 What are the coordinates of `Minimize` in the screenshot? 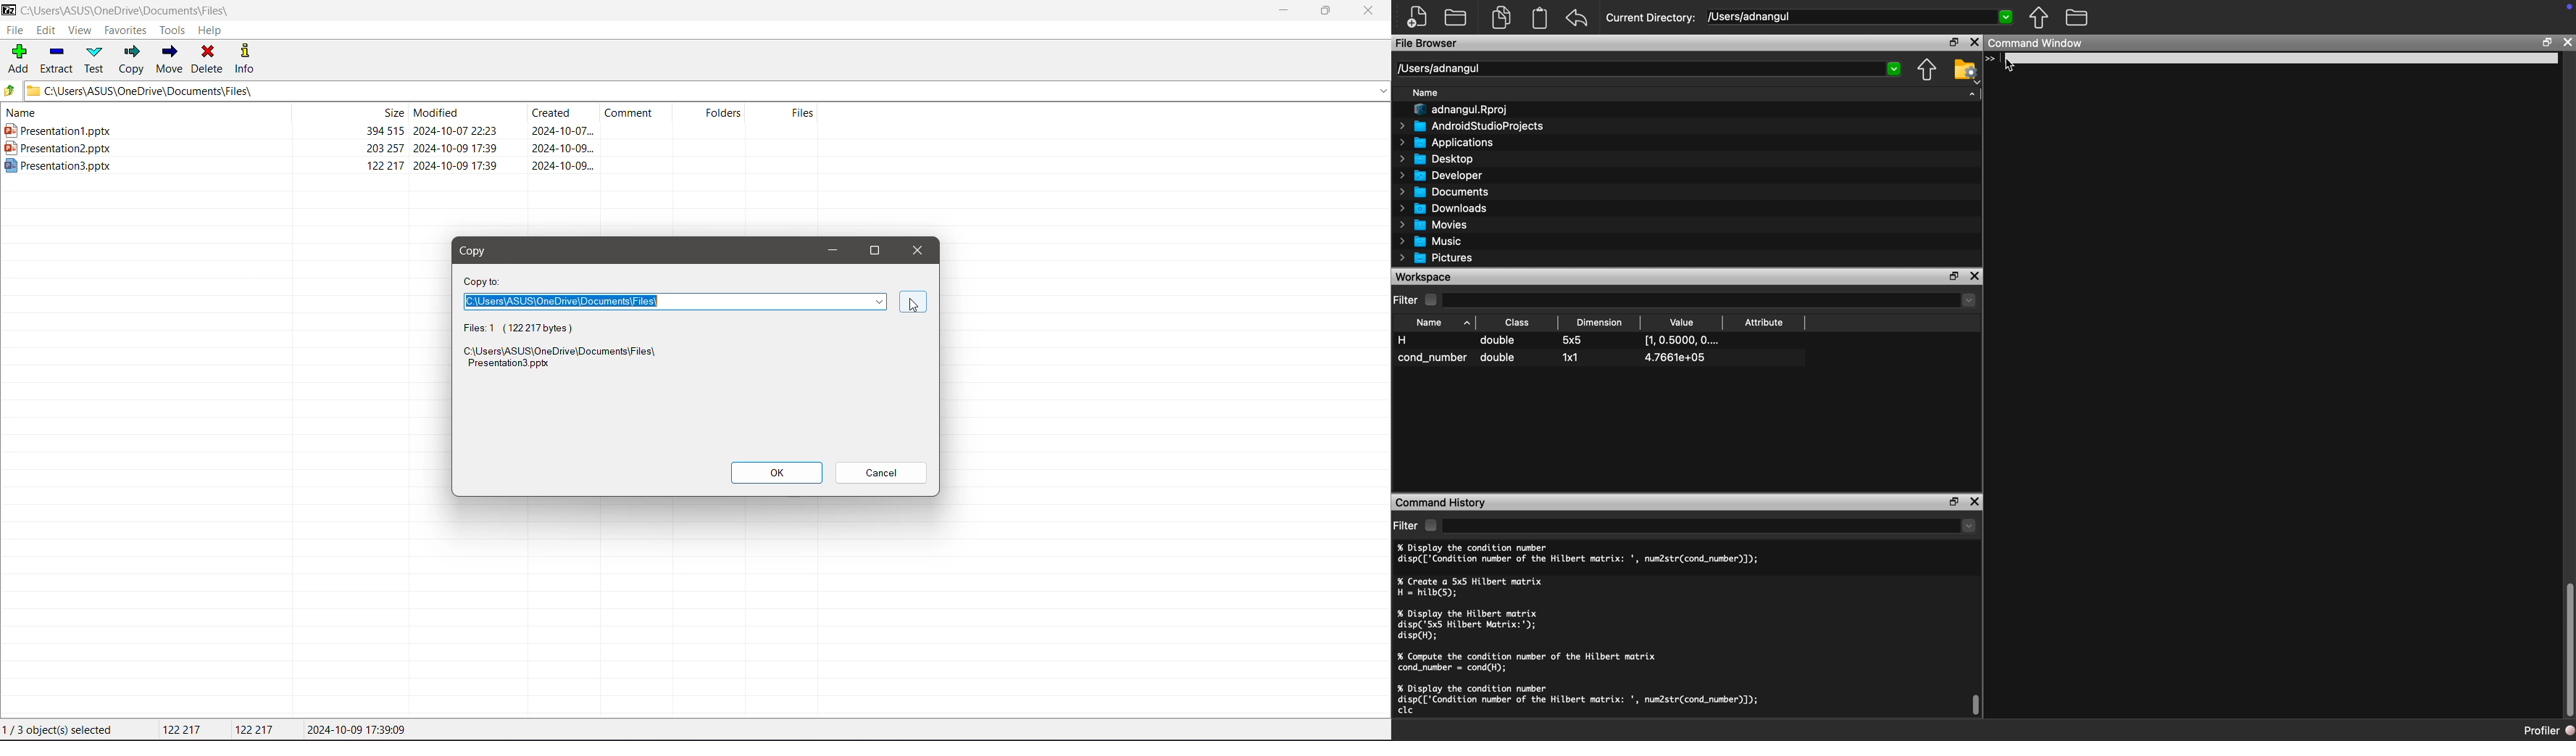 It's located at (832, 251).